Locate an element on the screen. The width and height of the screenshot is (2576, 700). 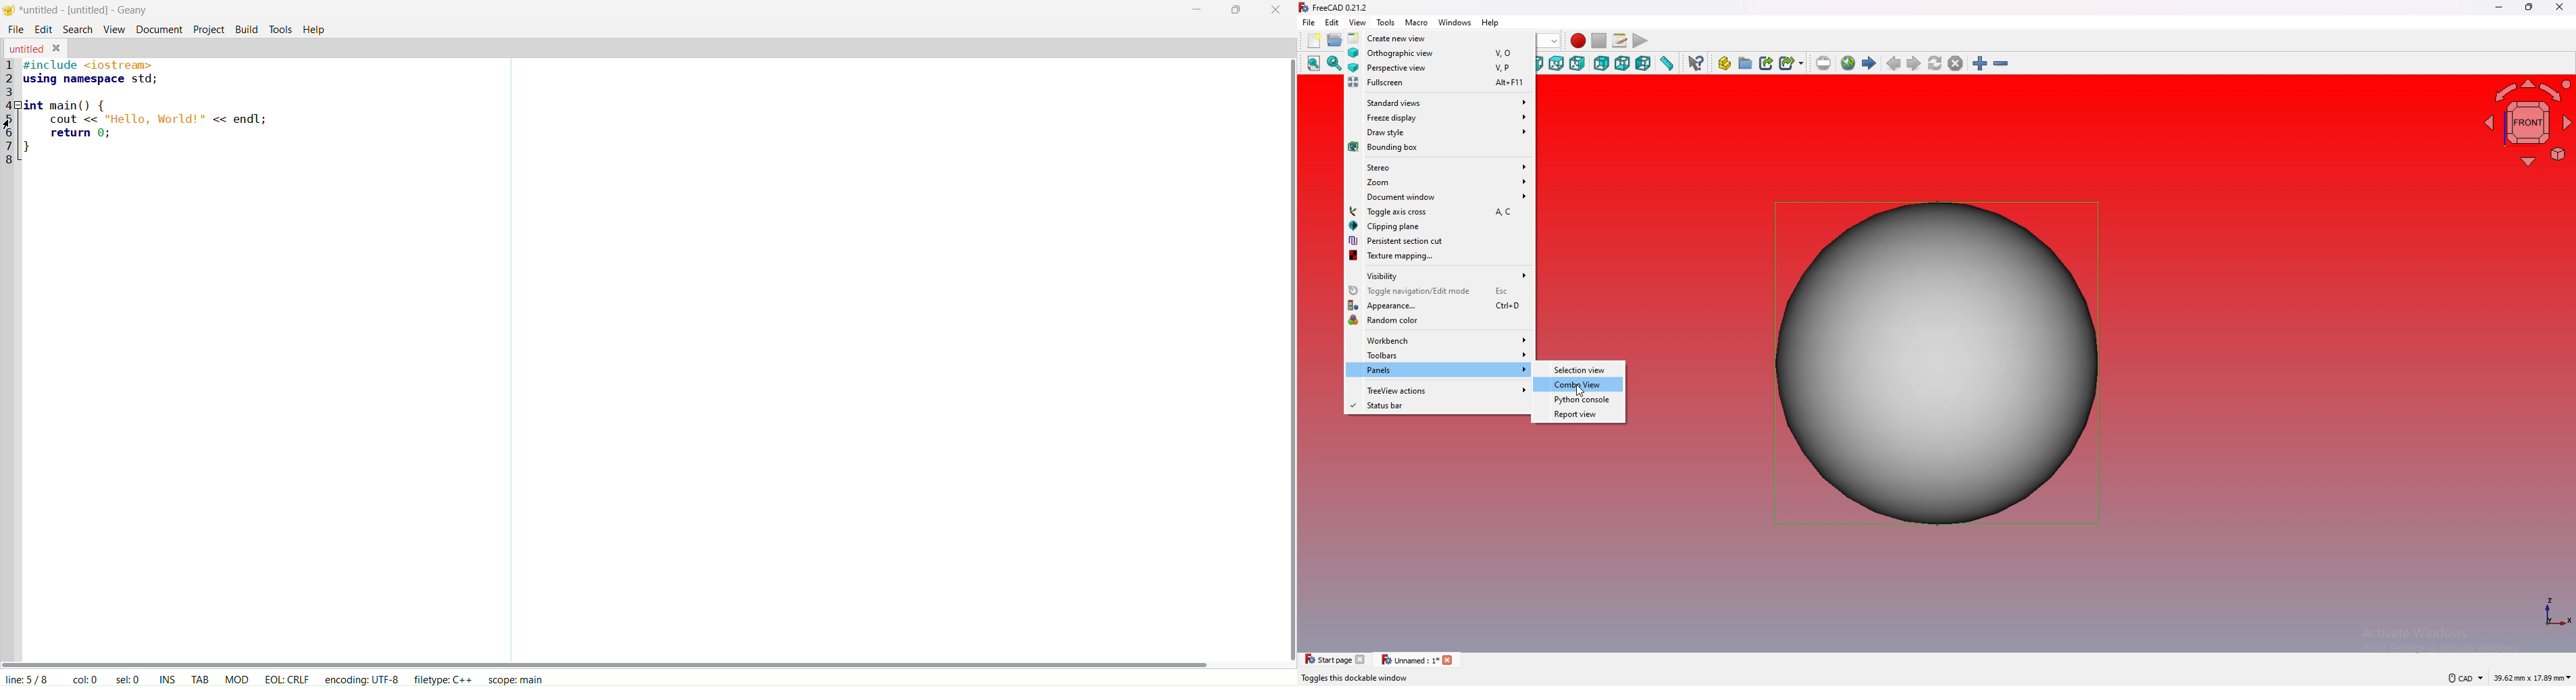
encoding: UTF-8 is located at coordinates (361, 680).